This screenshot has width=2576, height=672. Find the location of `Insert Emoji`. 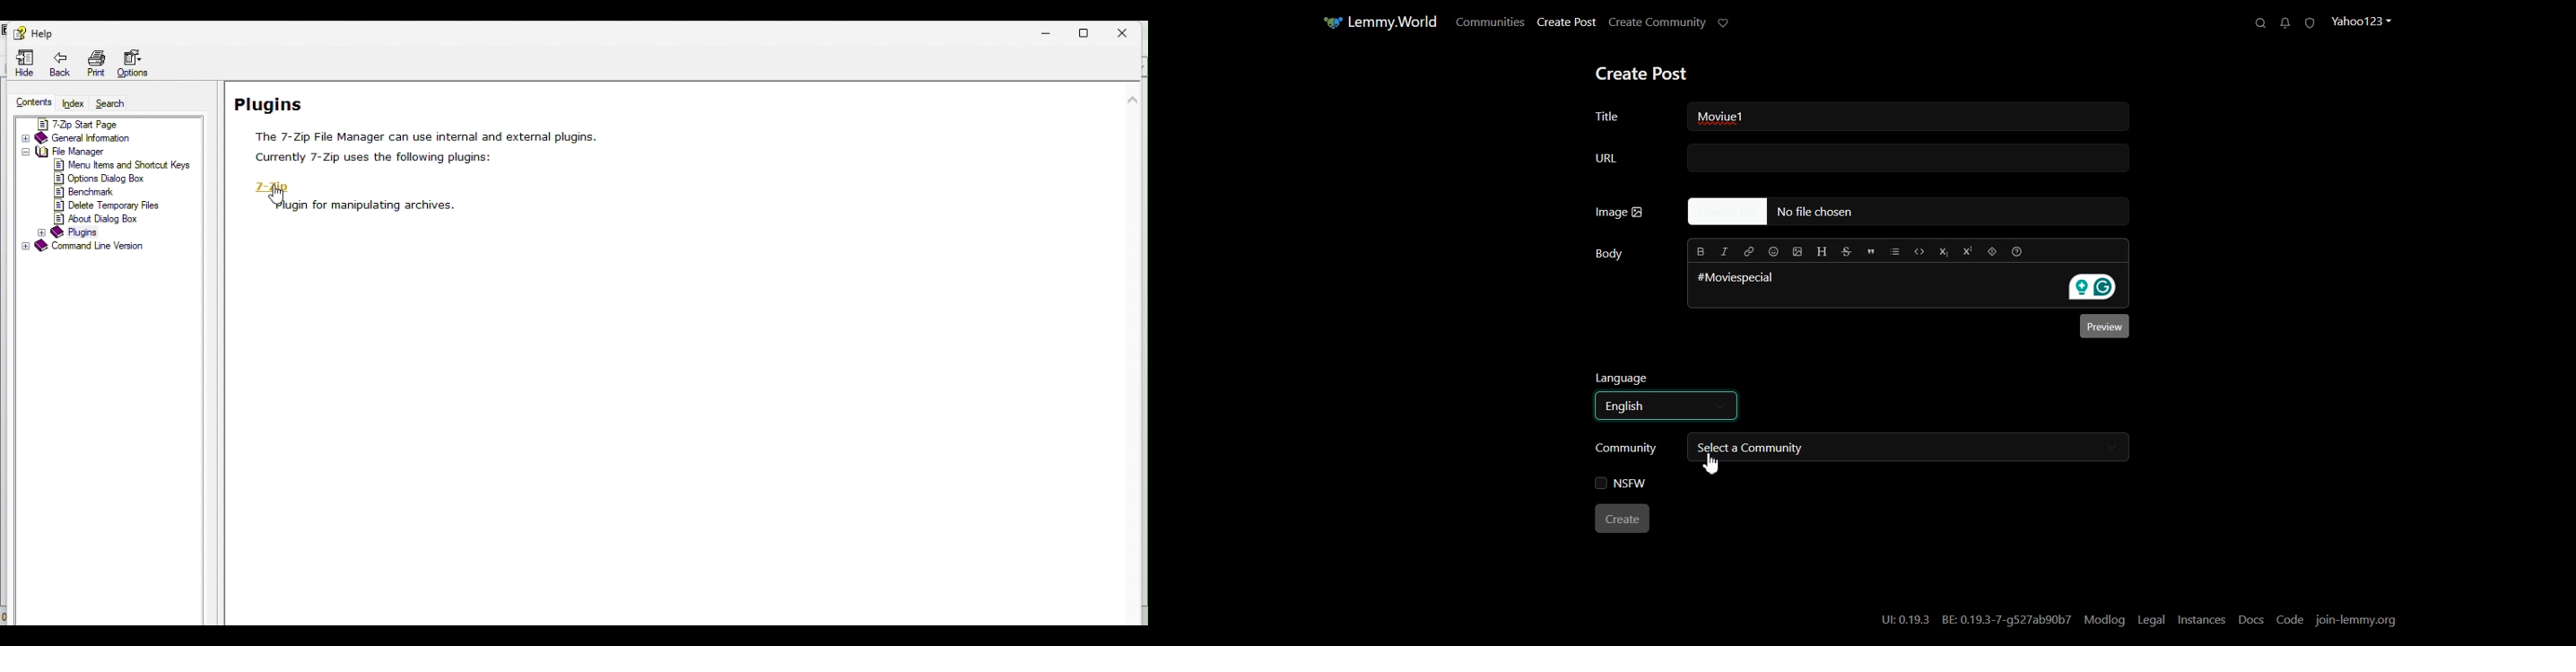

Insert Emoji is located at coordinates (1775, 252).